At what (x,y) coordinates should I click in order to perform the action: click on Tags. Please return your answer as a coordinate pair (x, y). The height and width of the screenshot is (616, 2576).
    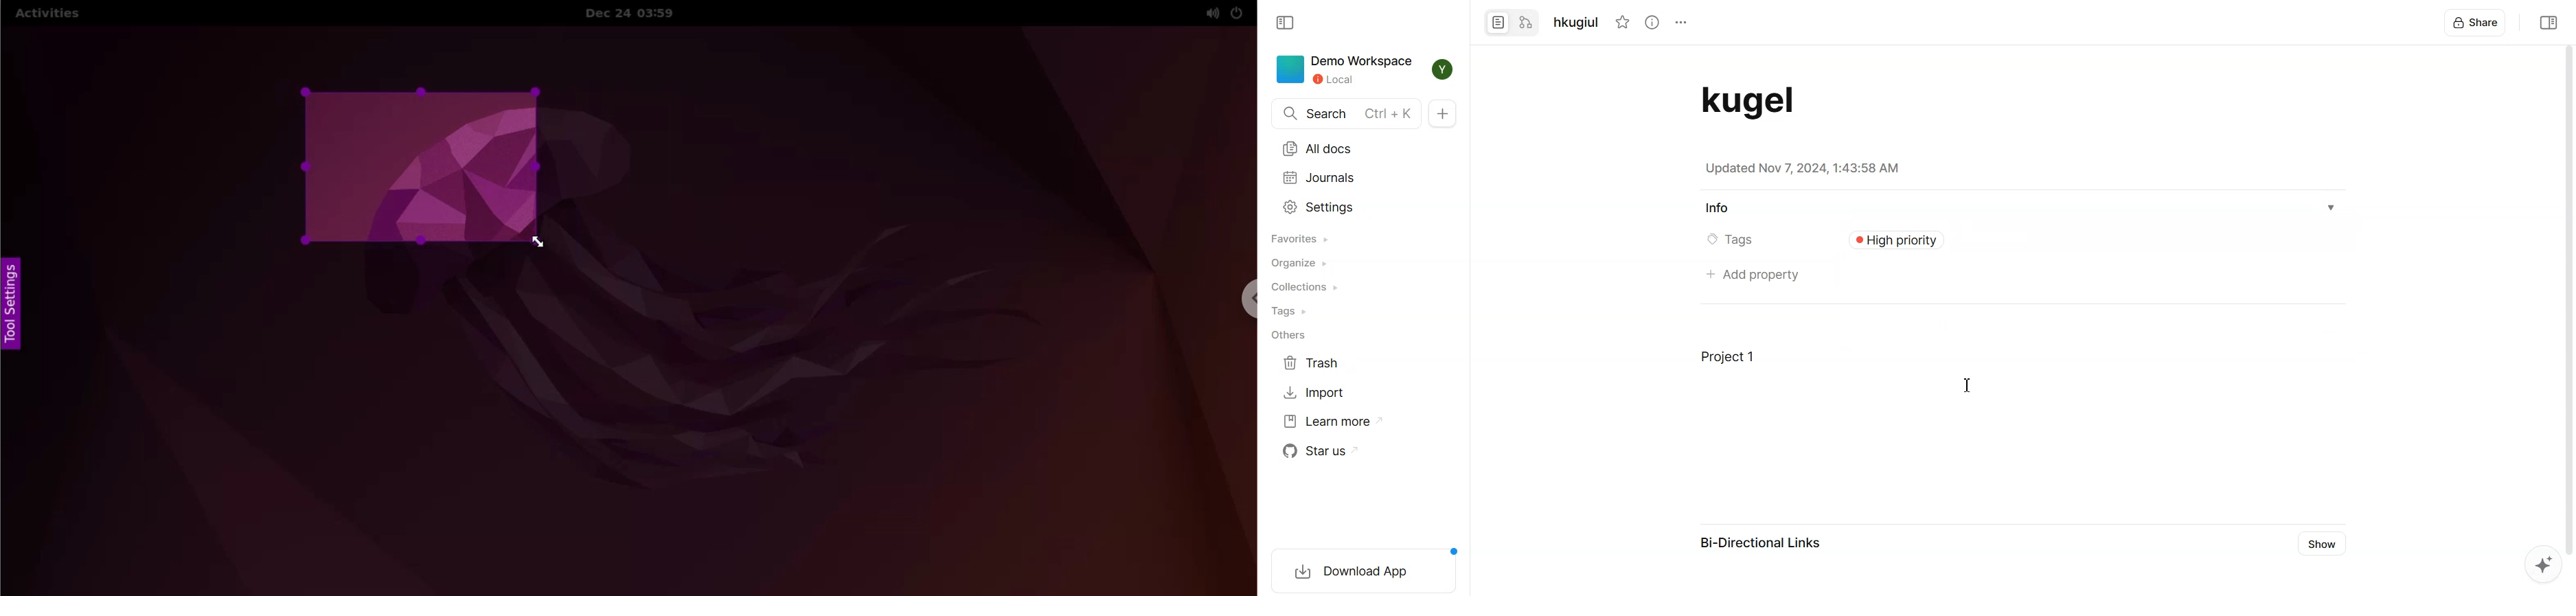
    Looking at the image, I should click on (1291, 312).